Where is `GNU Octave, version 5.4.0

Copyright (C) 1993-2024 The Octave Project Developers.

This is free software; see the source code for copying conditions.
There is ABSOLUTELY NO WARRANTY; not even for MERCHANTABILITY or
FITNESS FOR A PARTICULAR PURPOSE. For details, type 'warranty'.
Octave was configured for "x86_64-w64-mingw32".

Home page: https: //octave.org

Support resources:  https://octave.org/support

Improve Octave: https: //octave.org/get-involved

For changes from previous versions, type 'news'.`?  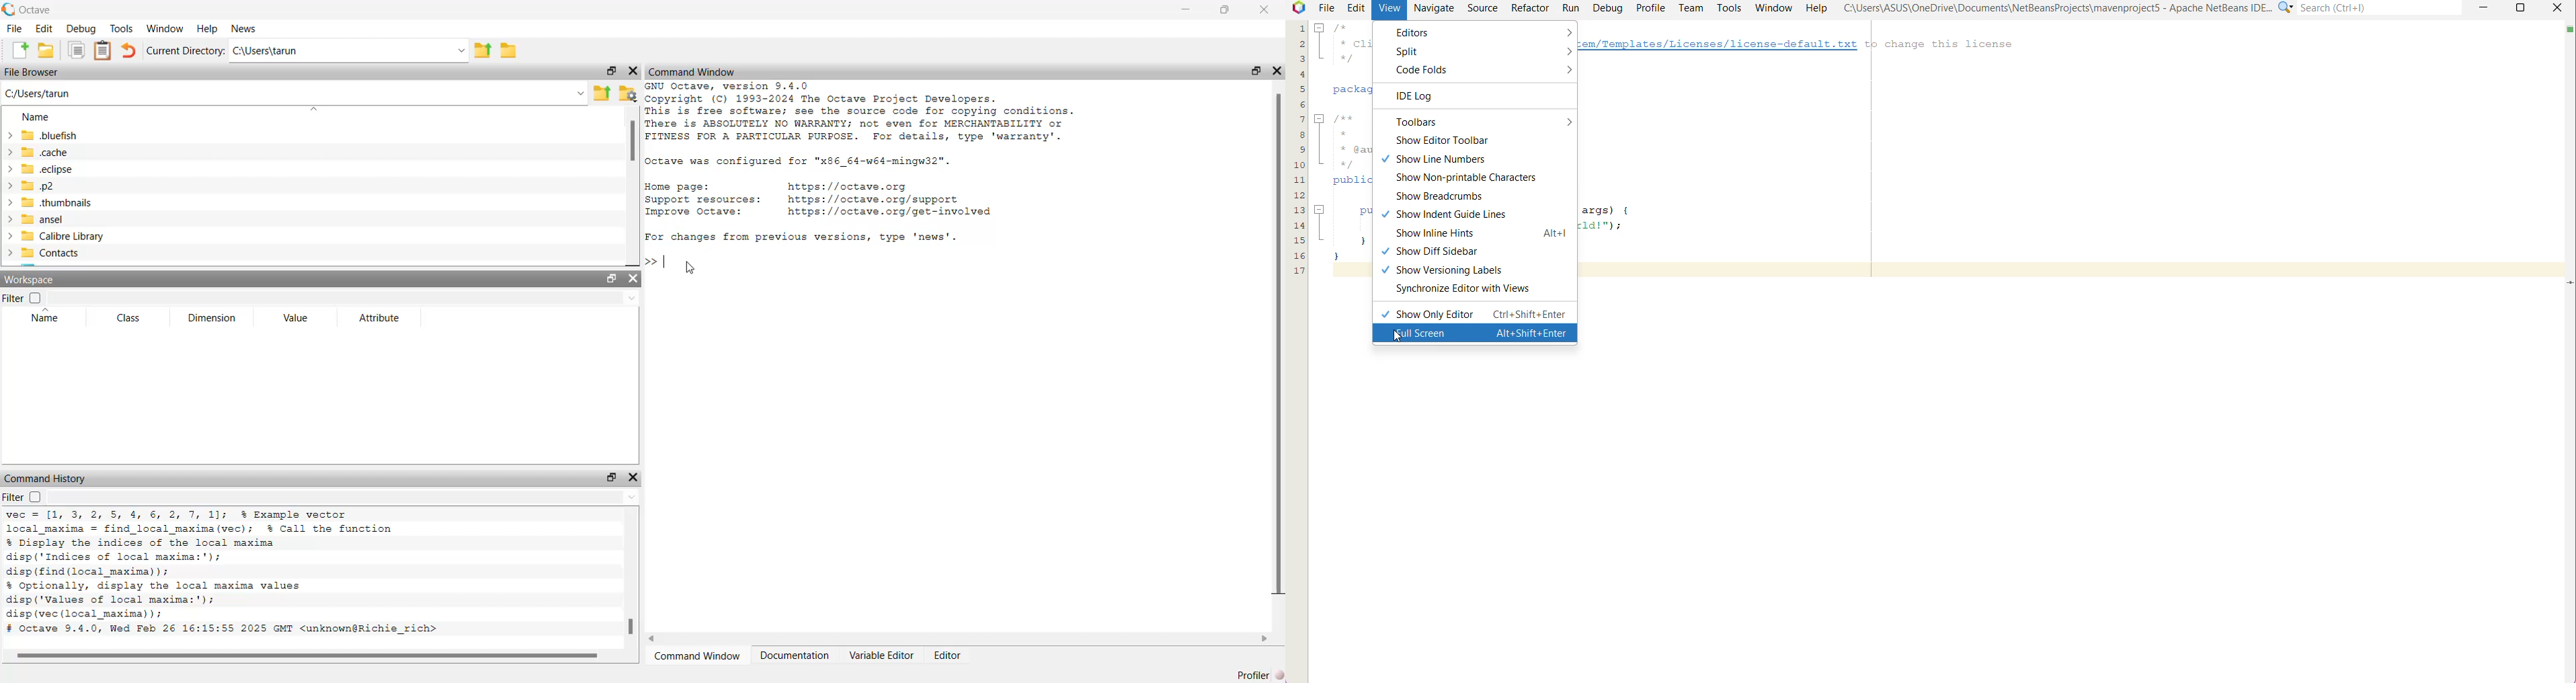 GNU Octave, version 5.4.0

Copyright (C) 1993-2024 The Octave Project Developers.

This is free software; see the source code for copying conditions.
There is ABSOLUTELY NO WARRANTY; not even for MERCHANTABILITY or
FITNESS FOR A PARTICULAR PURPOSE. For details, type 'warranty'.
Octave was configured for "x86_64-w64-mingw32".

Home page: https: //octave.org

Support resources:  https://octave.org/support

Improve Octave: https: //octave.org/get-involved

For changes from previous versions, type 'news'. is located at coordinates (862, 165).